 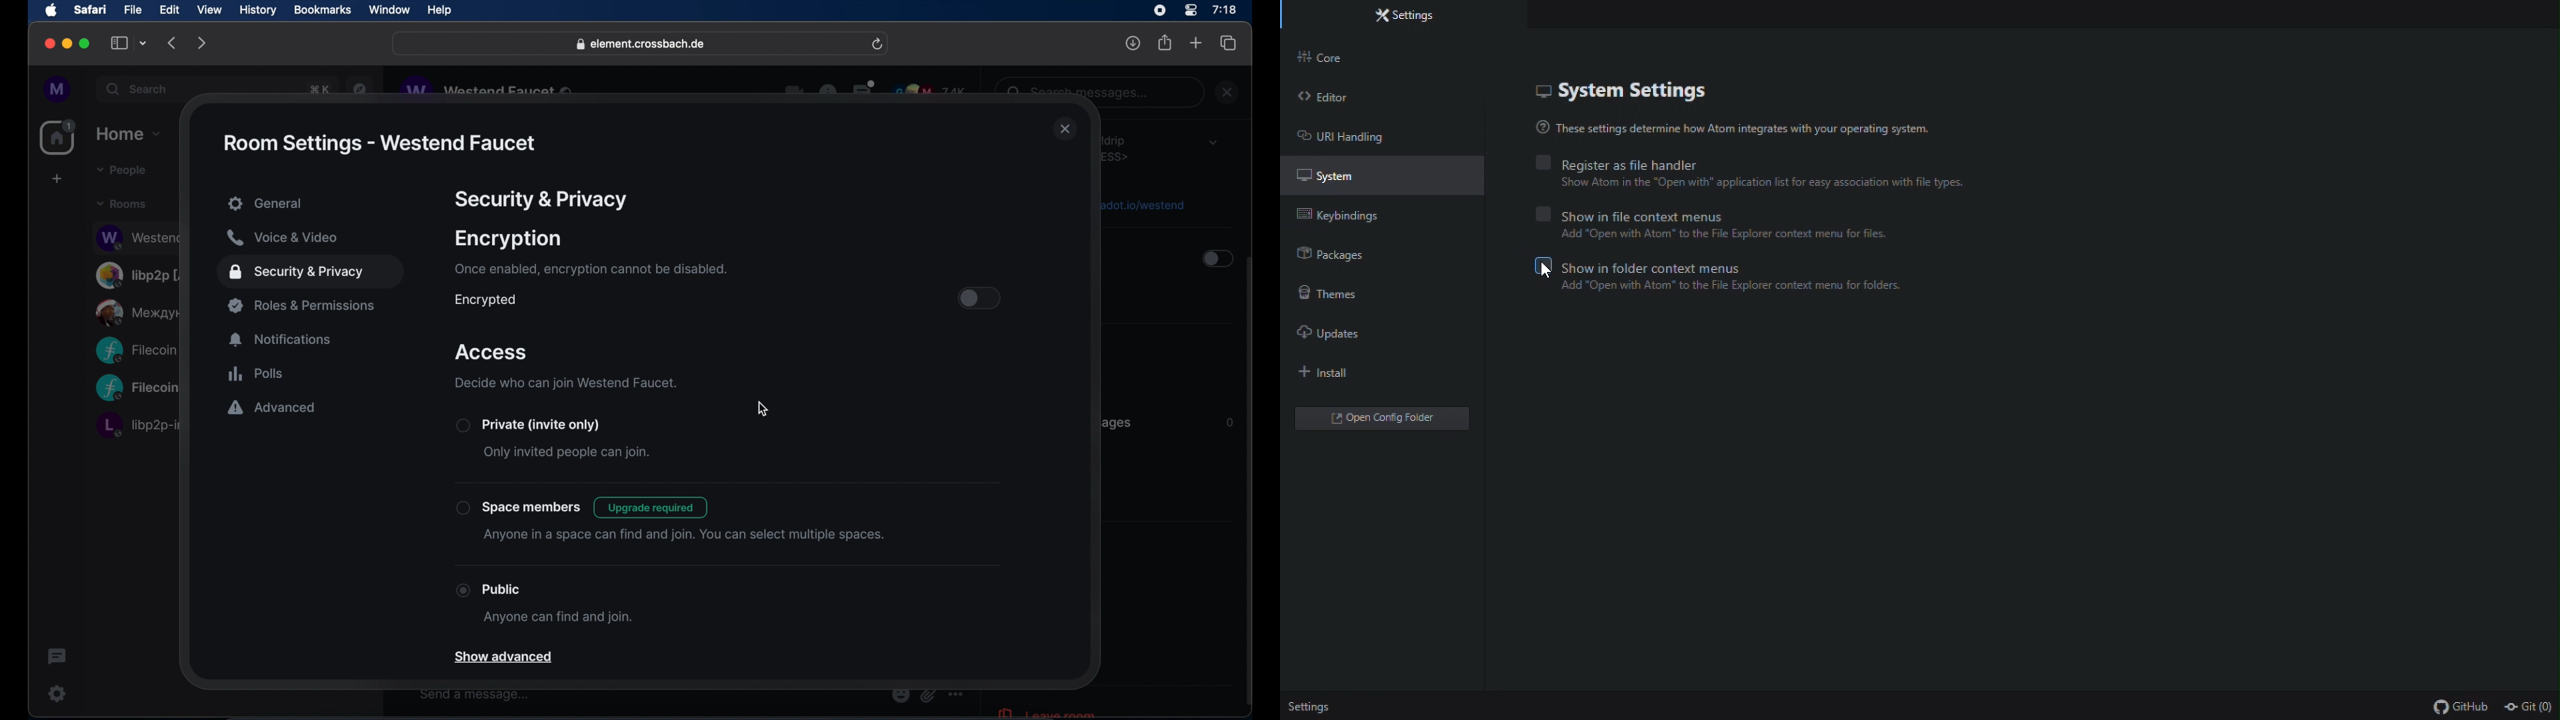 What do you see at coordinates (58, 657) in the screenshot?
I see `thread activity` at bounding box center [58, 657].